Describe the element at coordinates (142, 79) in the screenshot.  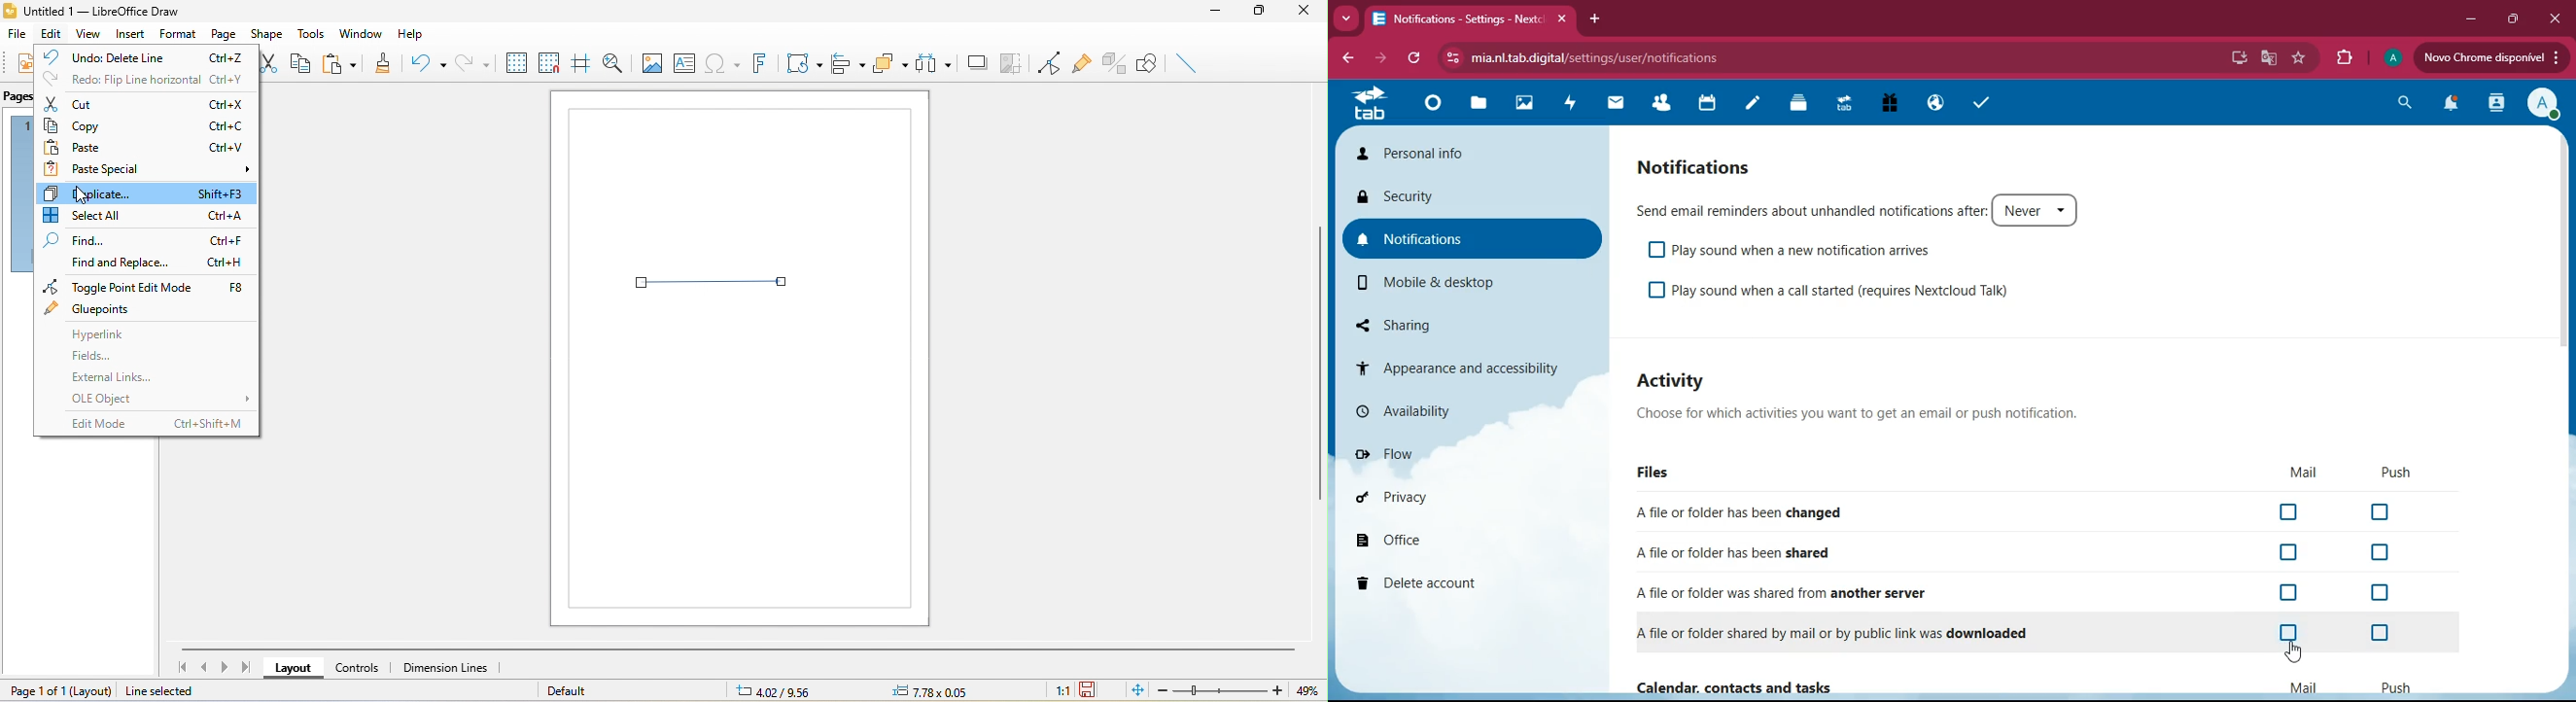
I see `redo: flip line horizontal` at that location.